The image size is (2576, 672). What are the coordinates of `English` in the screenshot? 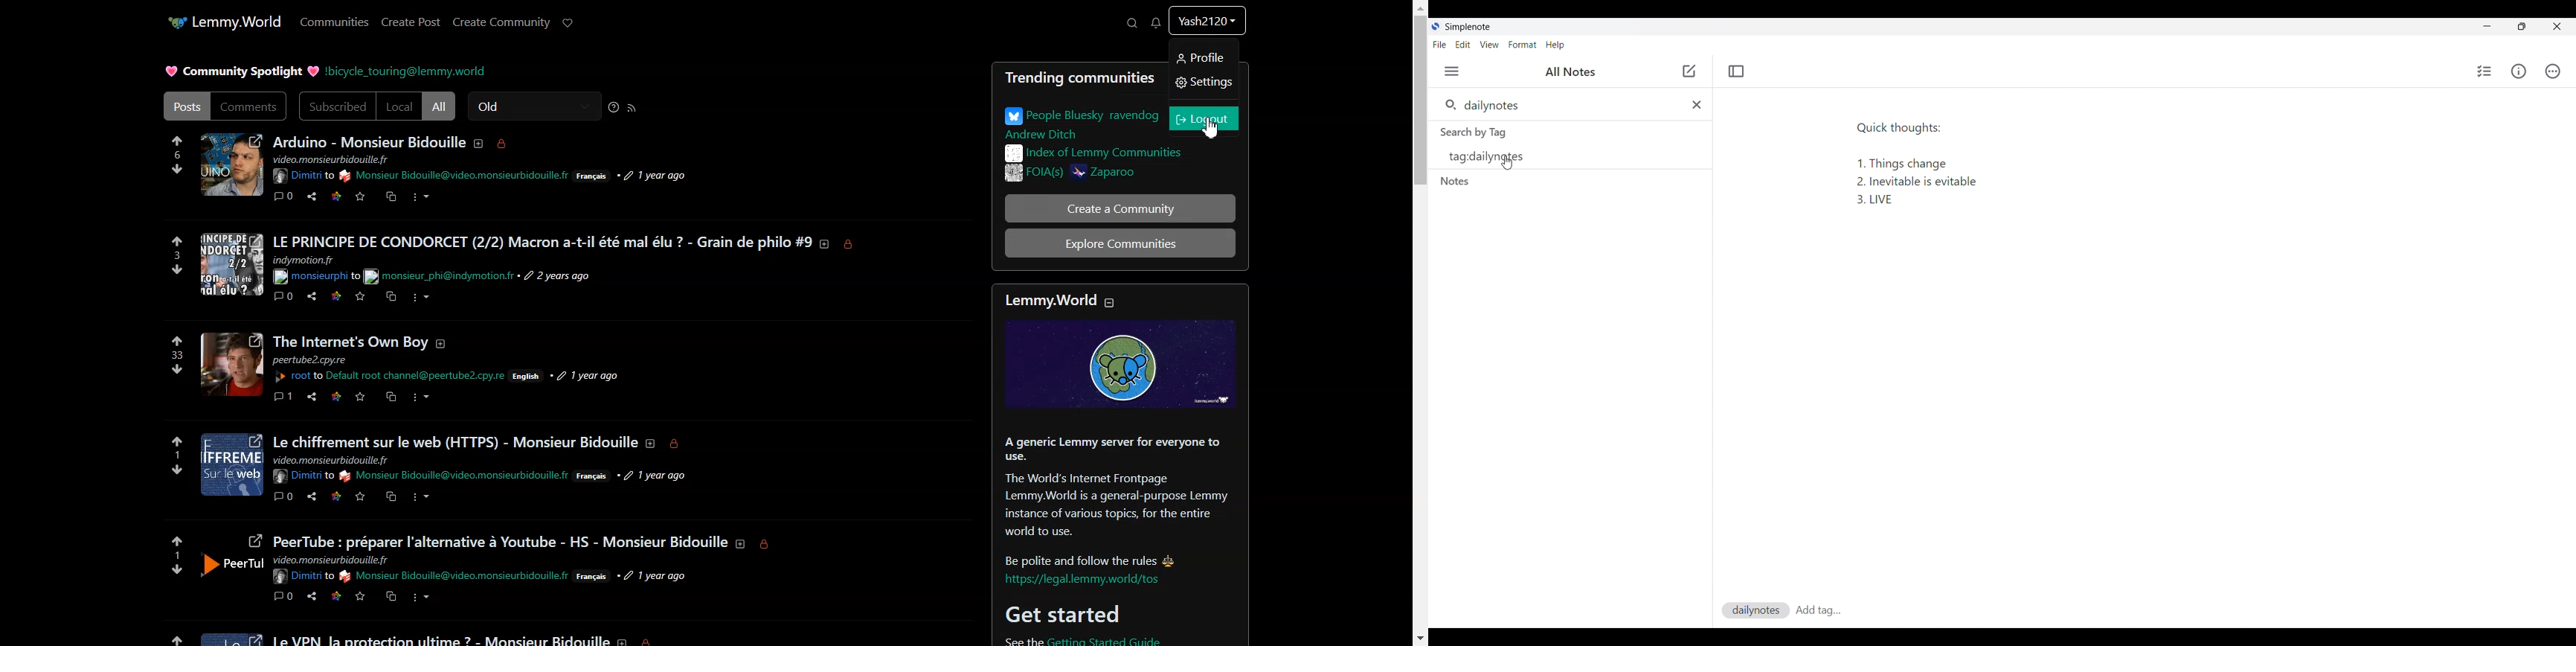 It's located at (530, 377).